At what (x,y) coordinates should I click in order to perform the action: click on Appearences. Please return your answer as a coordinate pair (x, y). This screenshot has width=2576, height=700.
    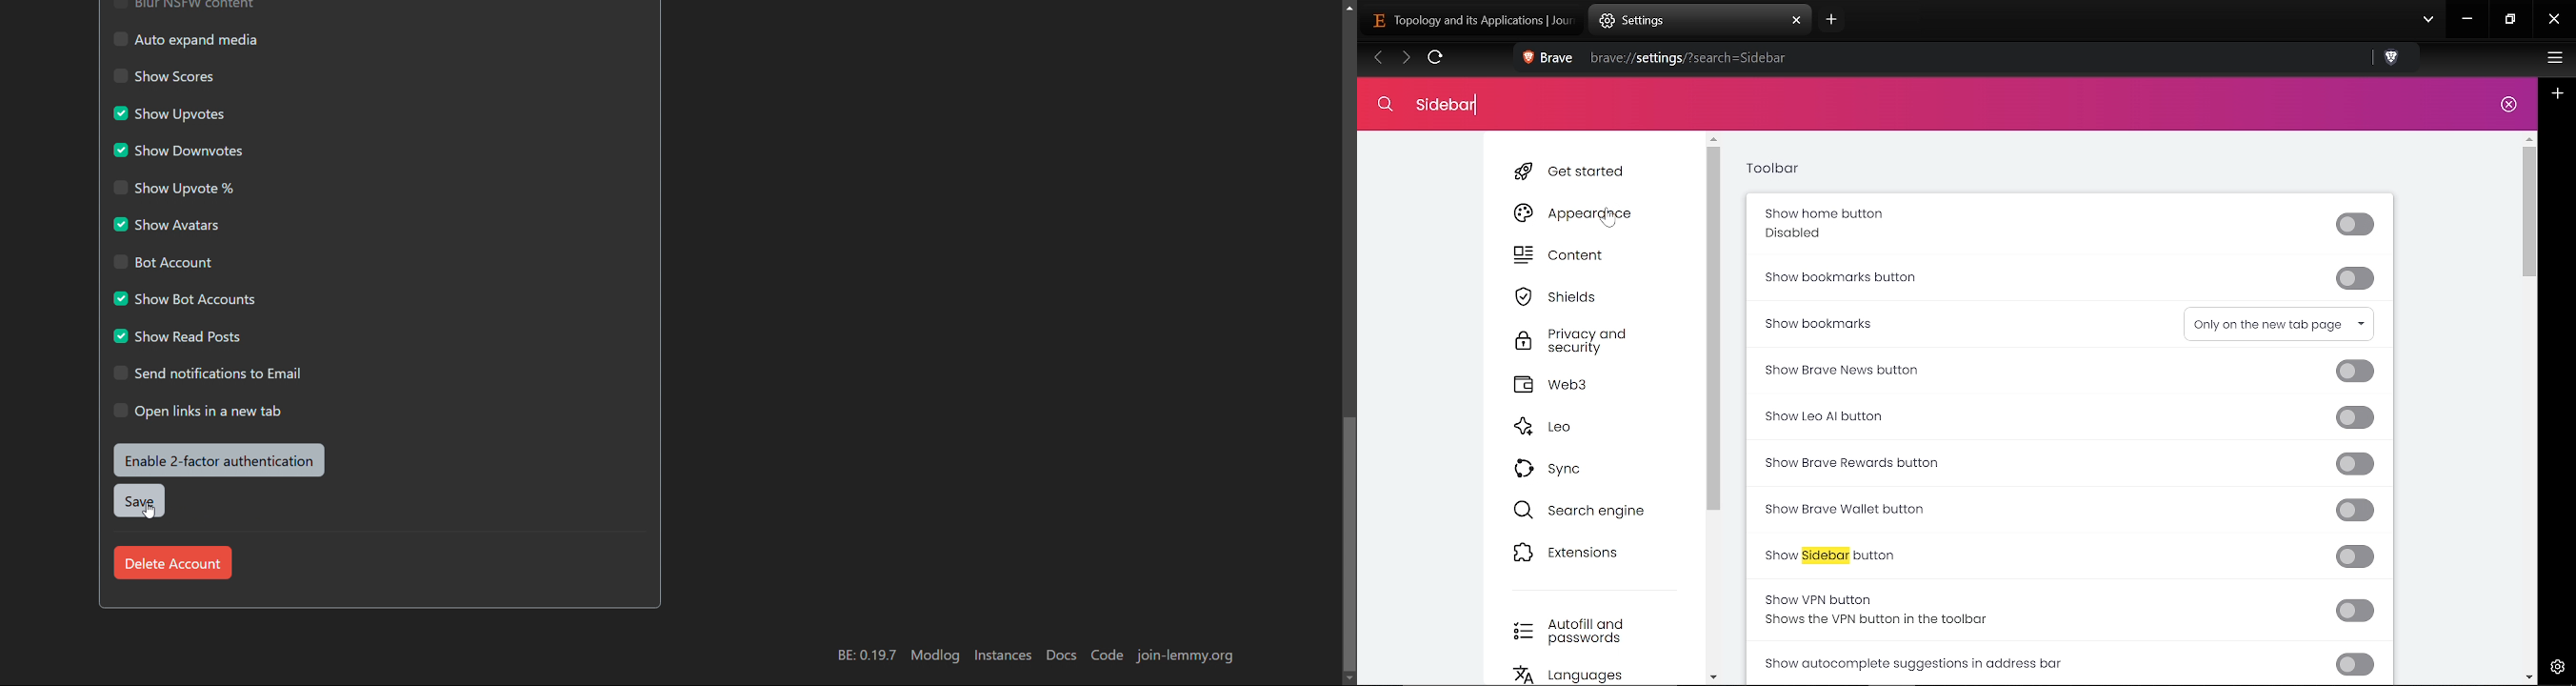
    Looking at the image, I should click on (1577, 212).